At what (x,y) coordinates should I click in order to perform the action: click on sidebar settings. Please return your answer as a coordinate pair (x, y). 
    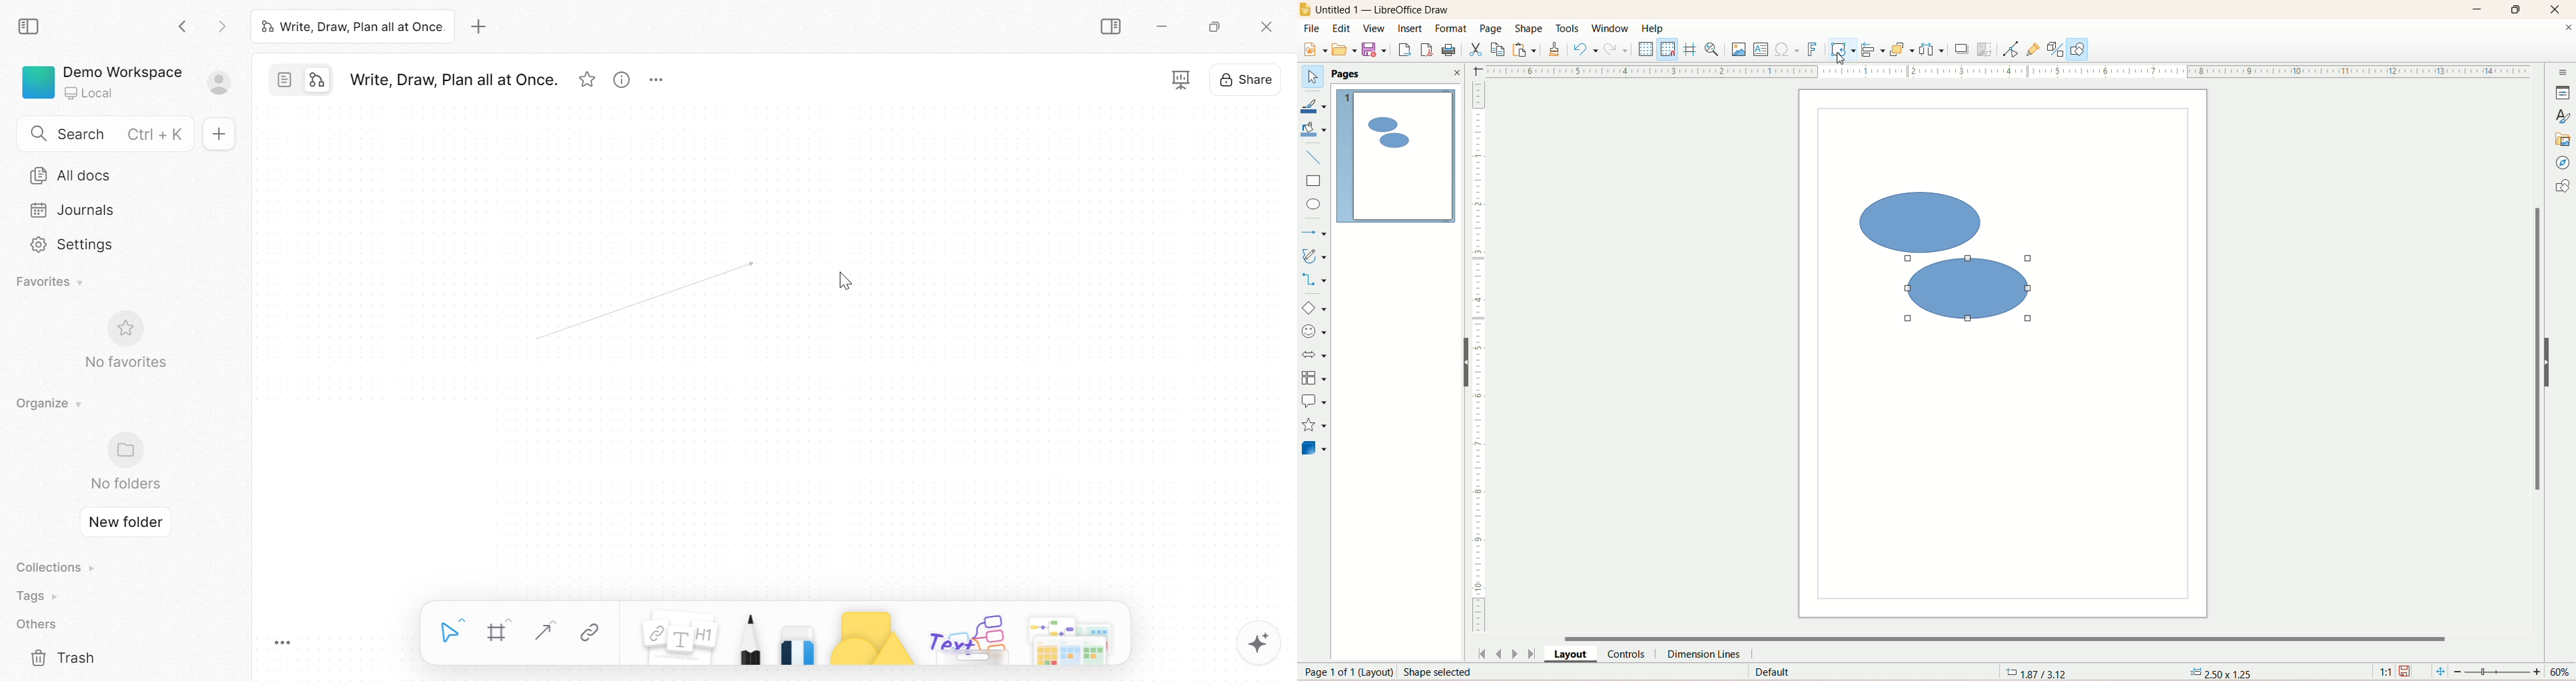
    Looking at the image, I should click on (2564, 73).